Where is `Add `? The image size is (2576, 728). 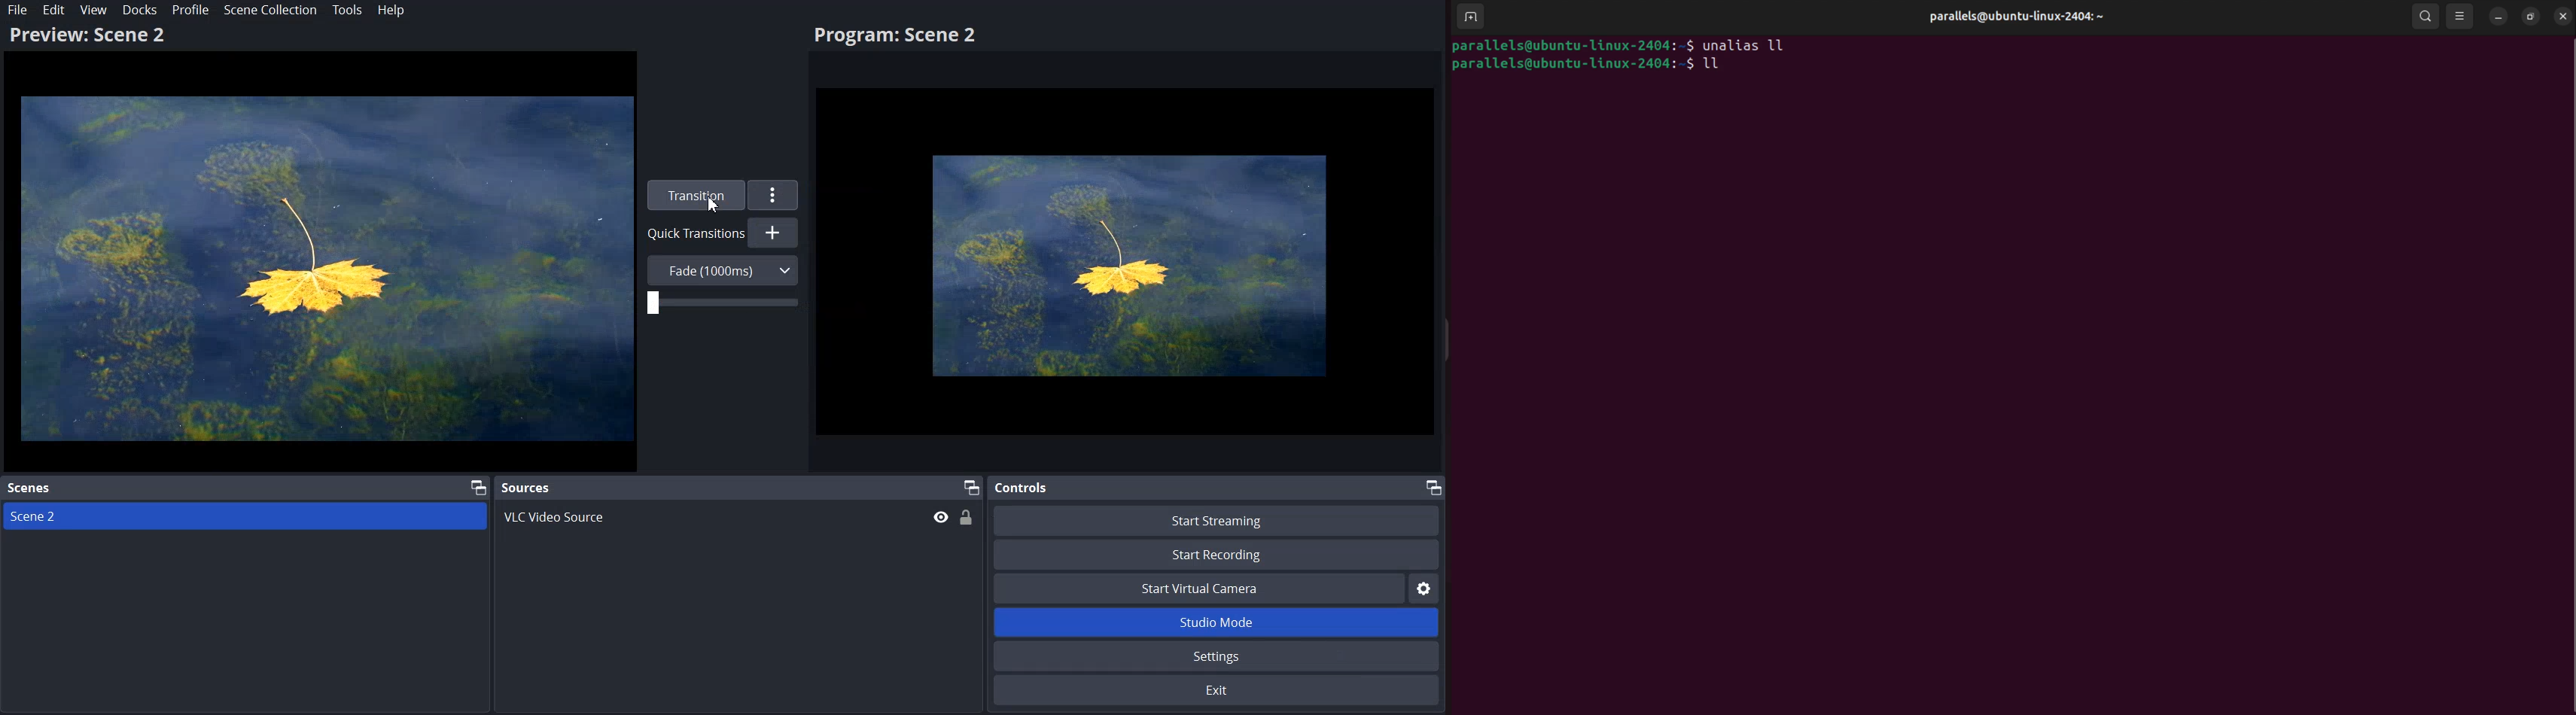
Add  is located at coordinates (775, 232).